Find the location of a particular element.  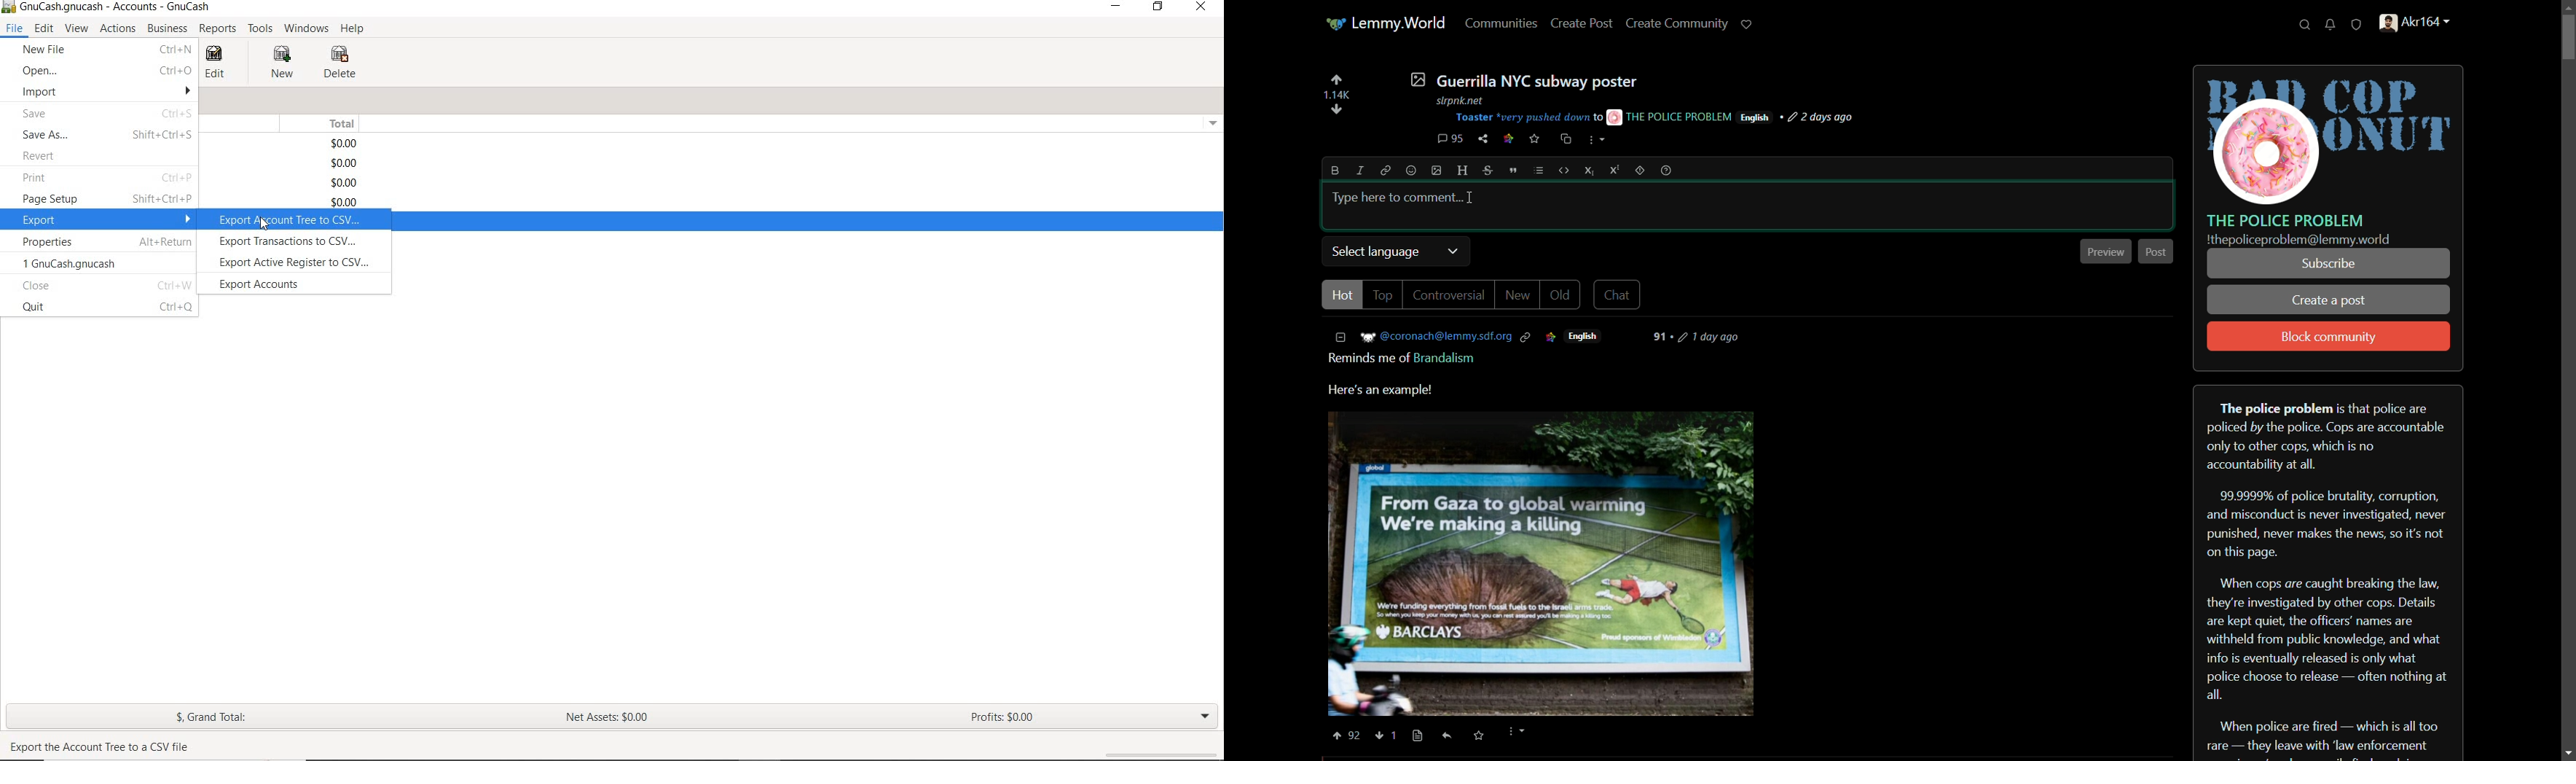

TOTAL is located at coordinates (345, 123).